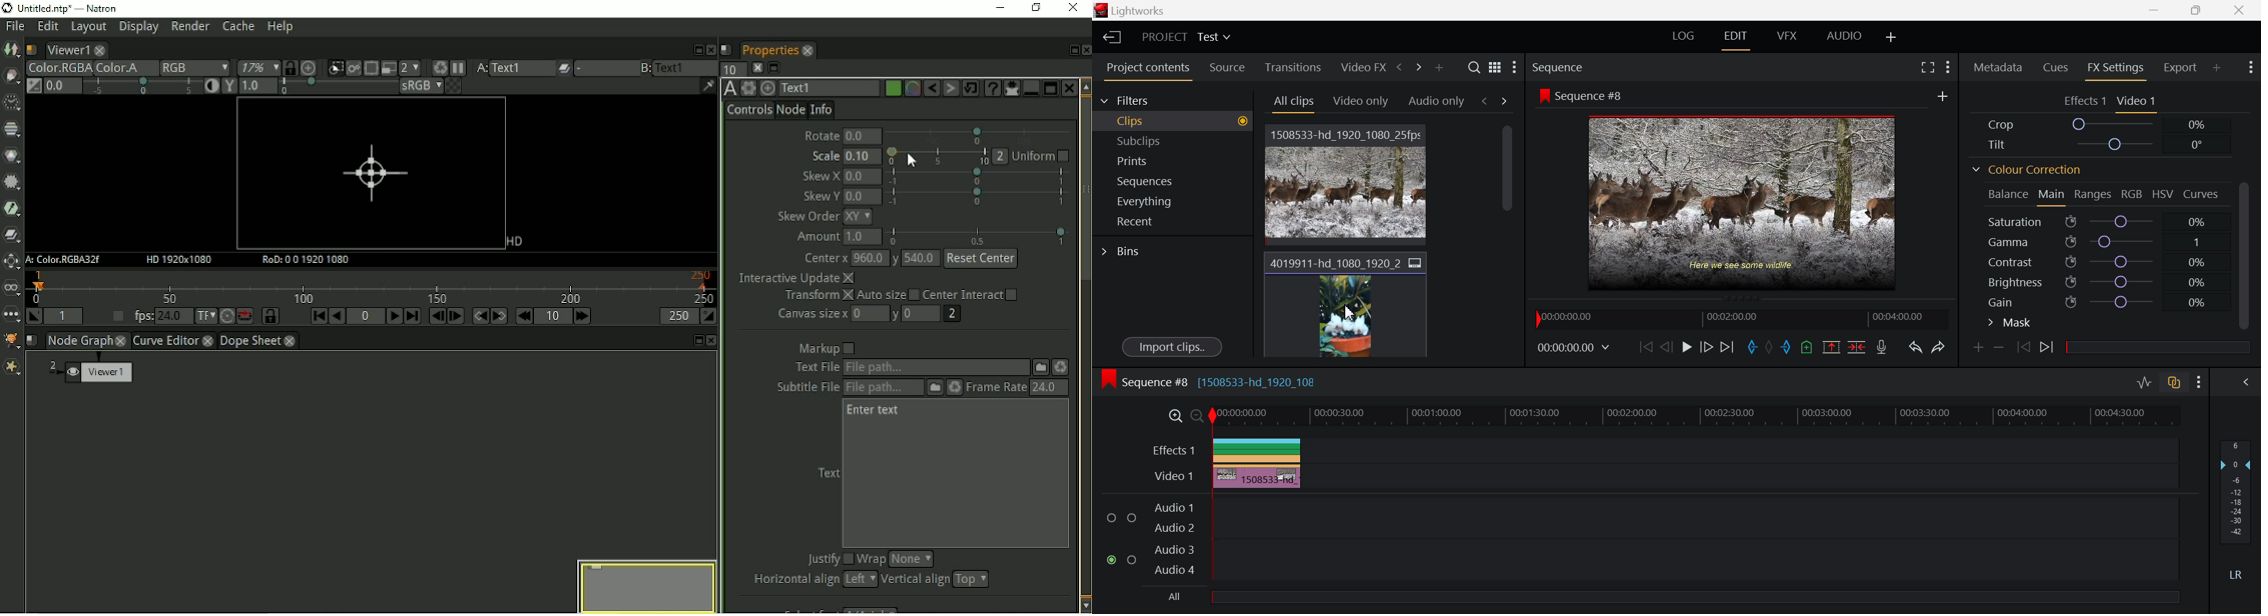 The image size is (2268, 616). Describe the element at coordinates (2002, 347) in the screenshot. I see `Lower keyframe` at that location.